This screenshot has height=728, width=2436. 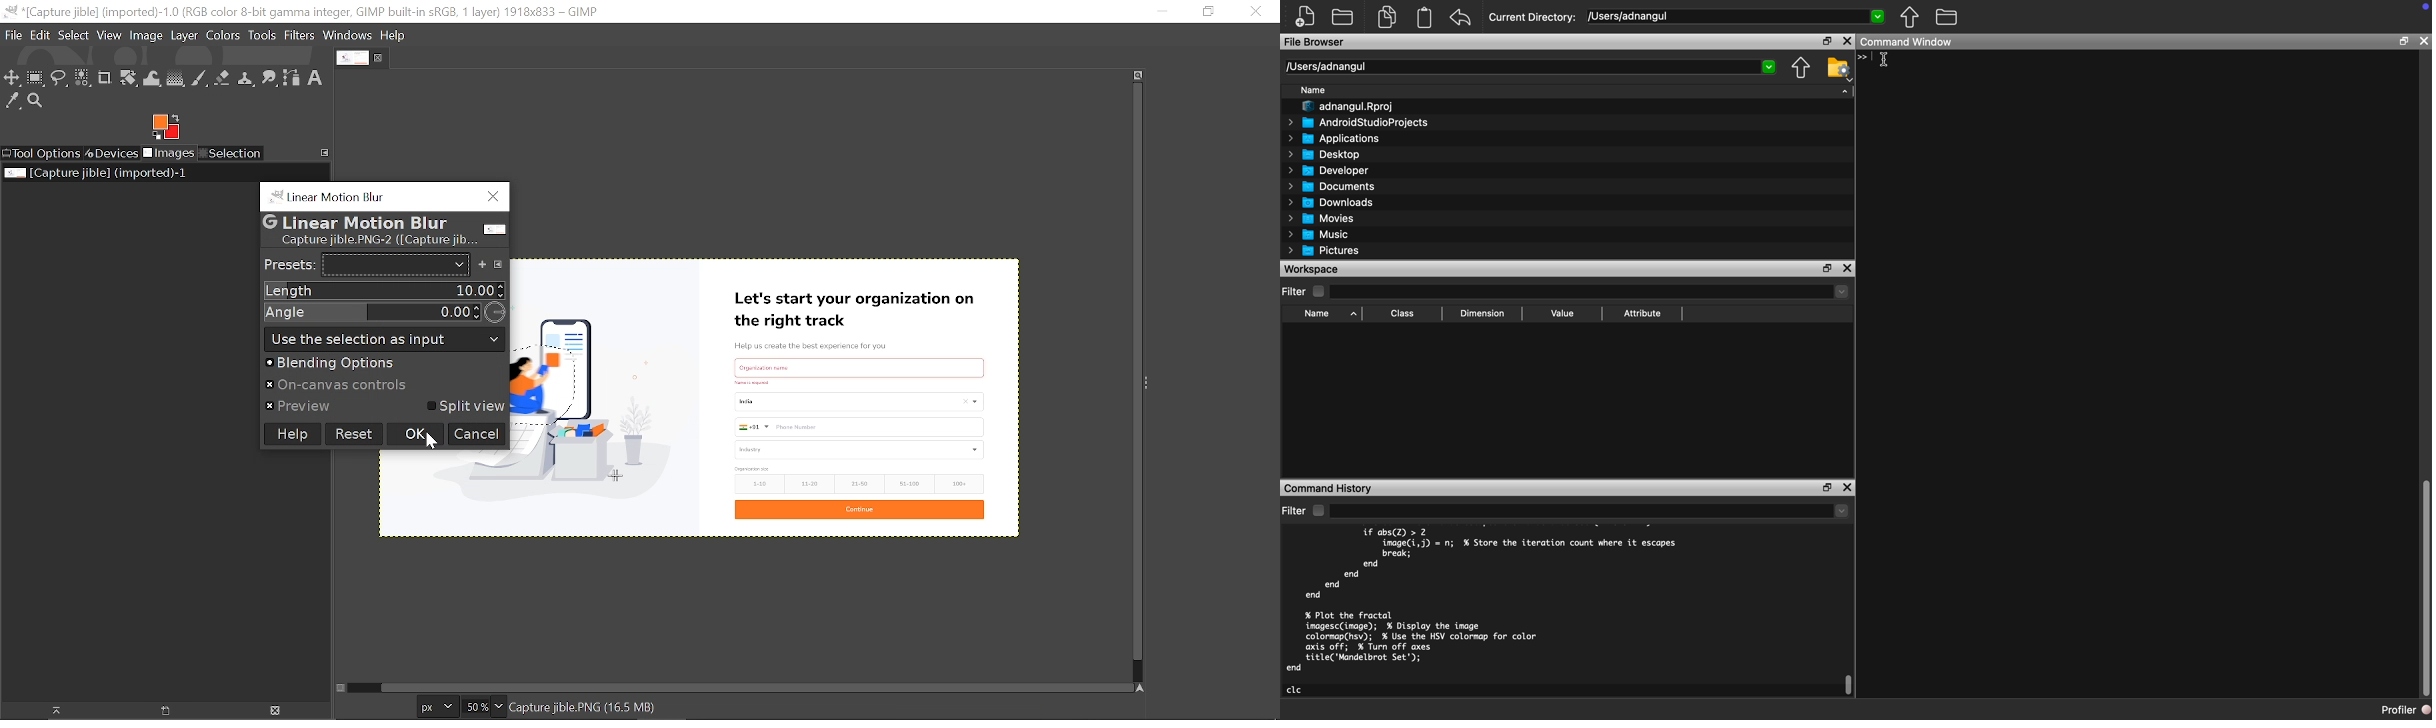 I want to click on Attribute, so click(x=1644, y=313).